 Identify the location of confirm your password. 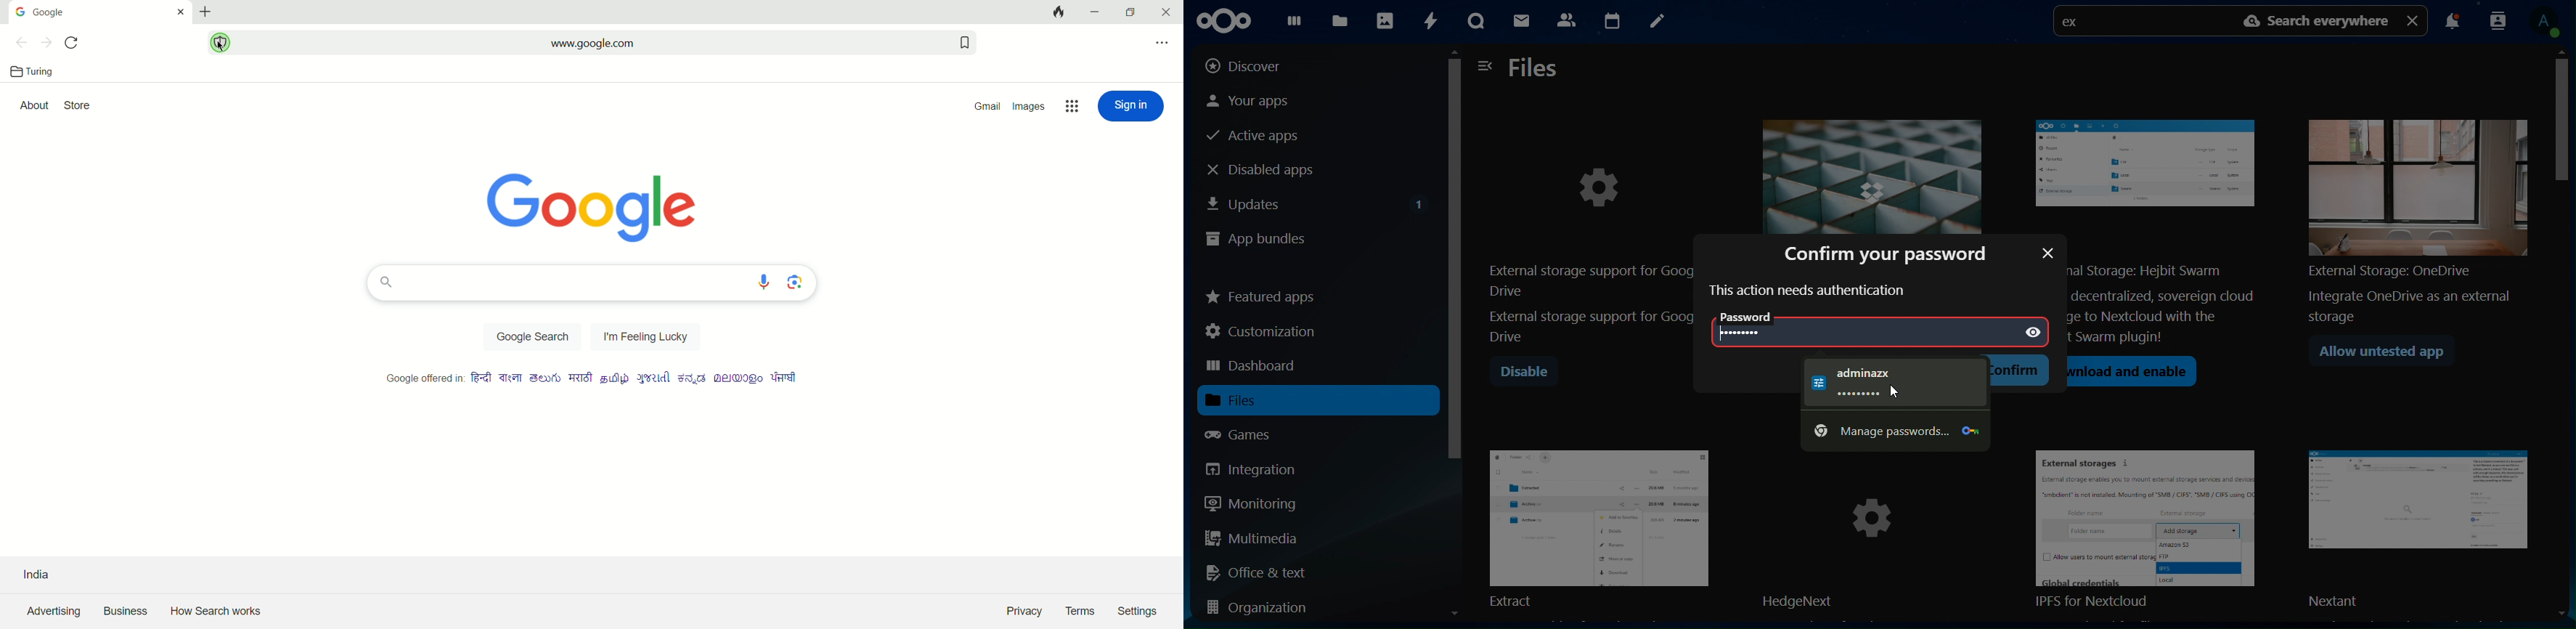
(1891, 252).